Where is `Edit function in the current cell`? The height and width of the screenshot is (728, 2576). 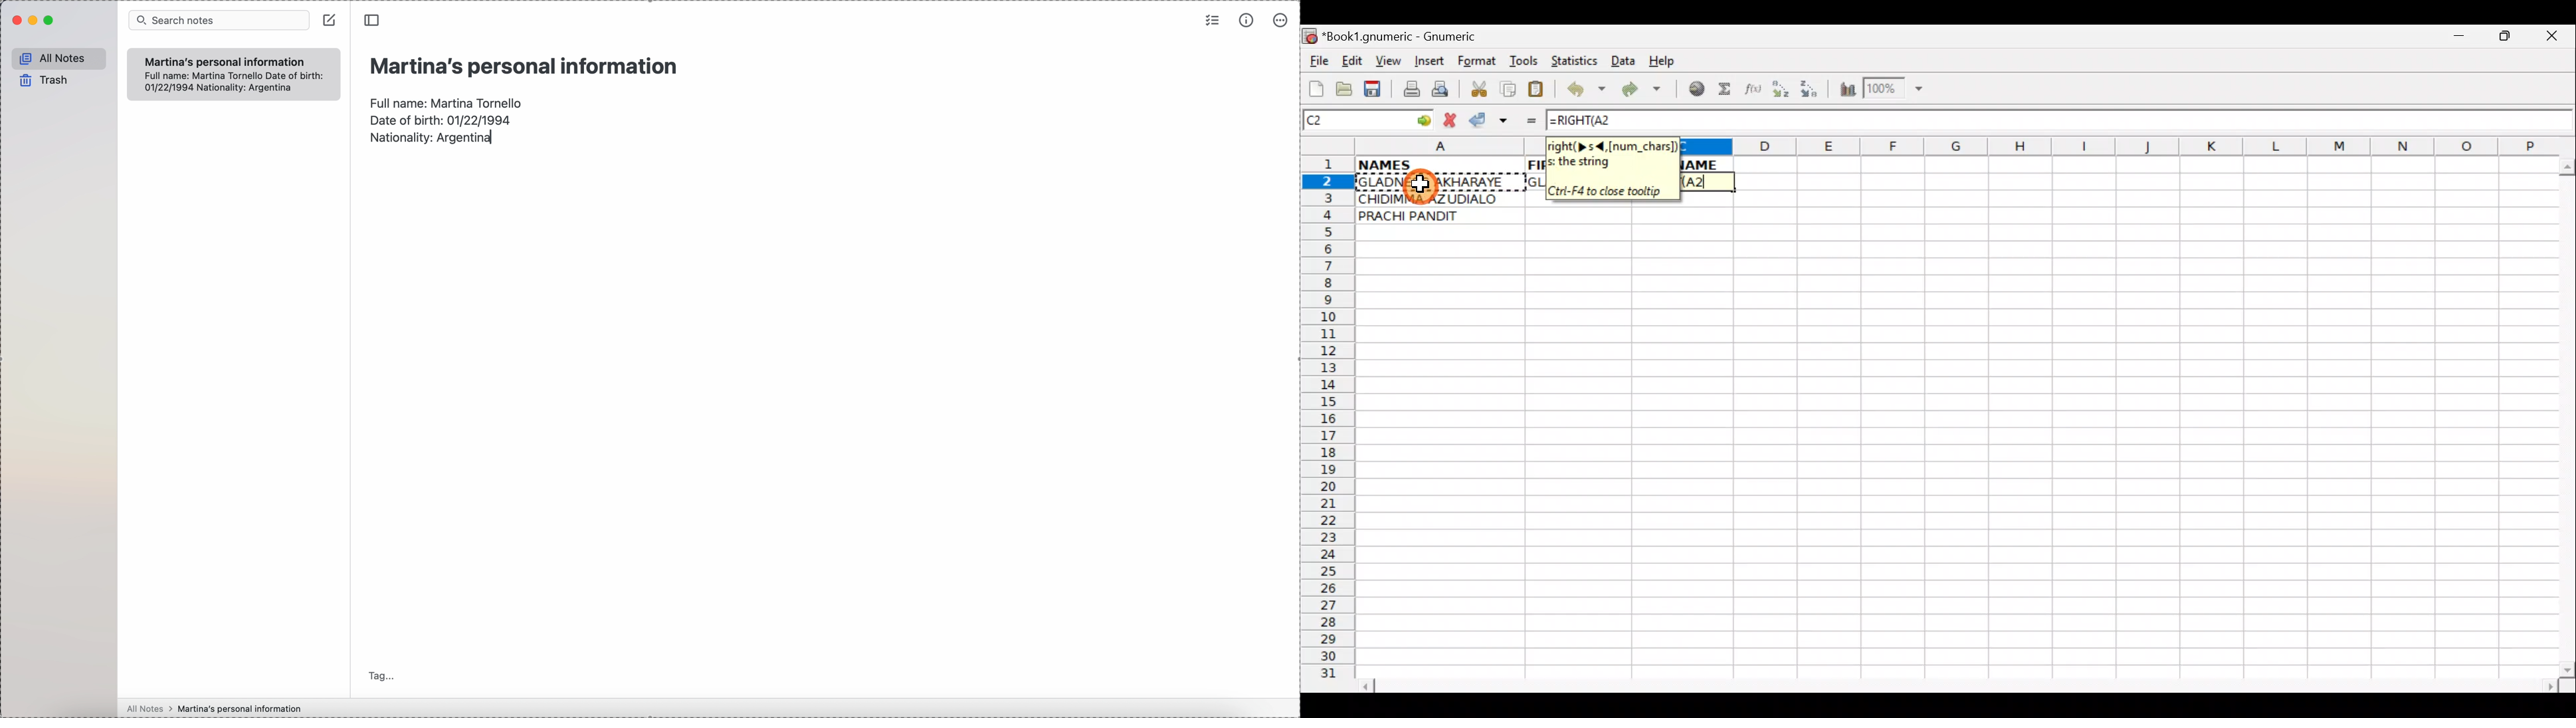
Edit function in the current cell is located at coordinates (1755, 92).